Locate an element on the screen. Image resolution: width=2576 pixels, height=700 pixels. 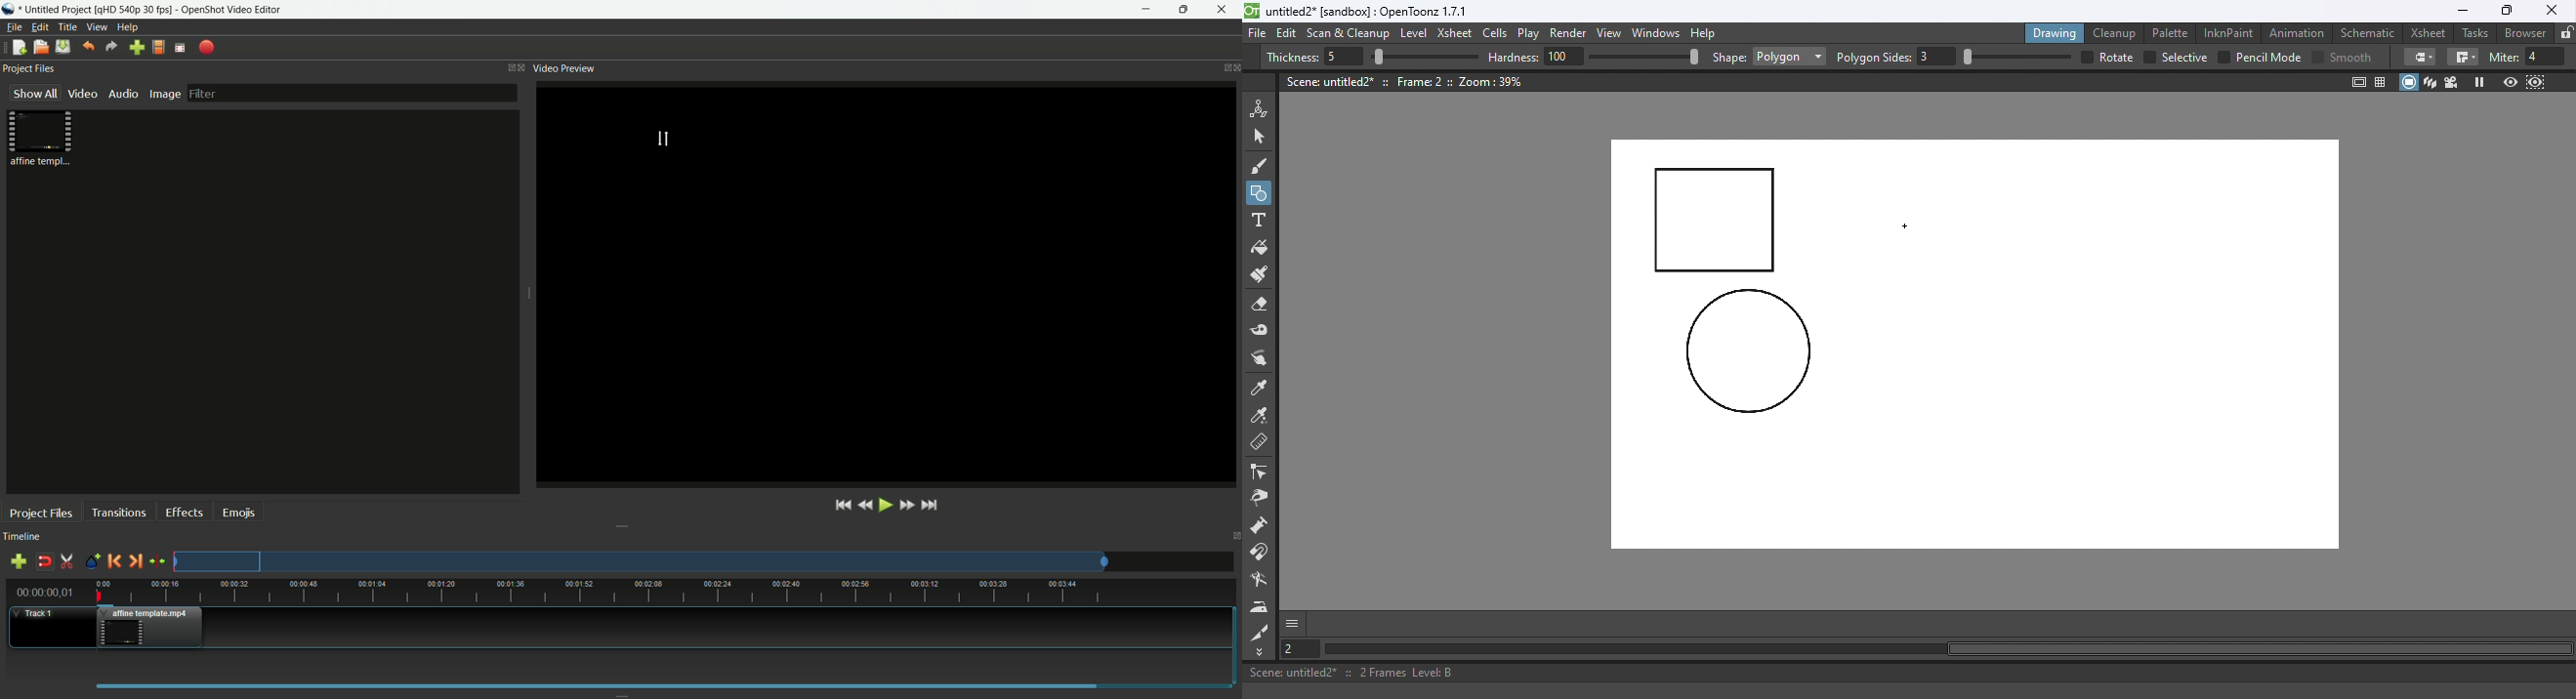
Control point editor tool is located at coordinates (1260, 473).